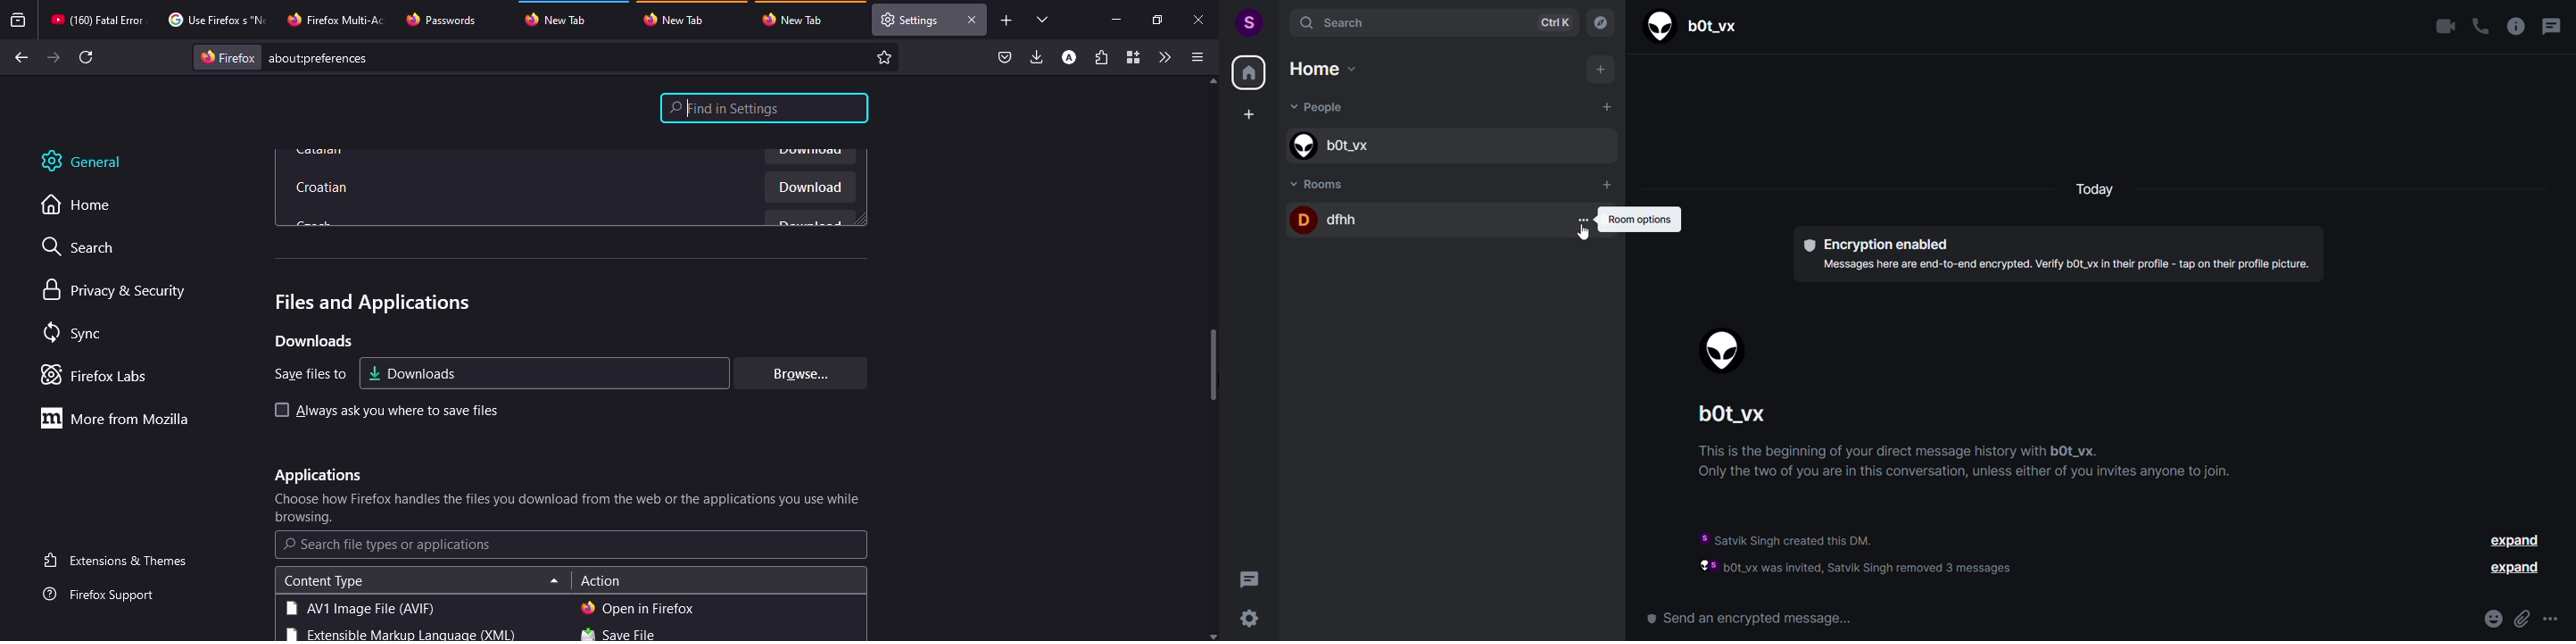 Image resolution: width=2576 pixels, height=644 pixels. I want to click on attachment, so click(2520, 616).